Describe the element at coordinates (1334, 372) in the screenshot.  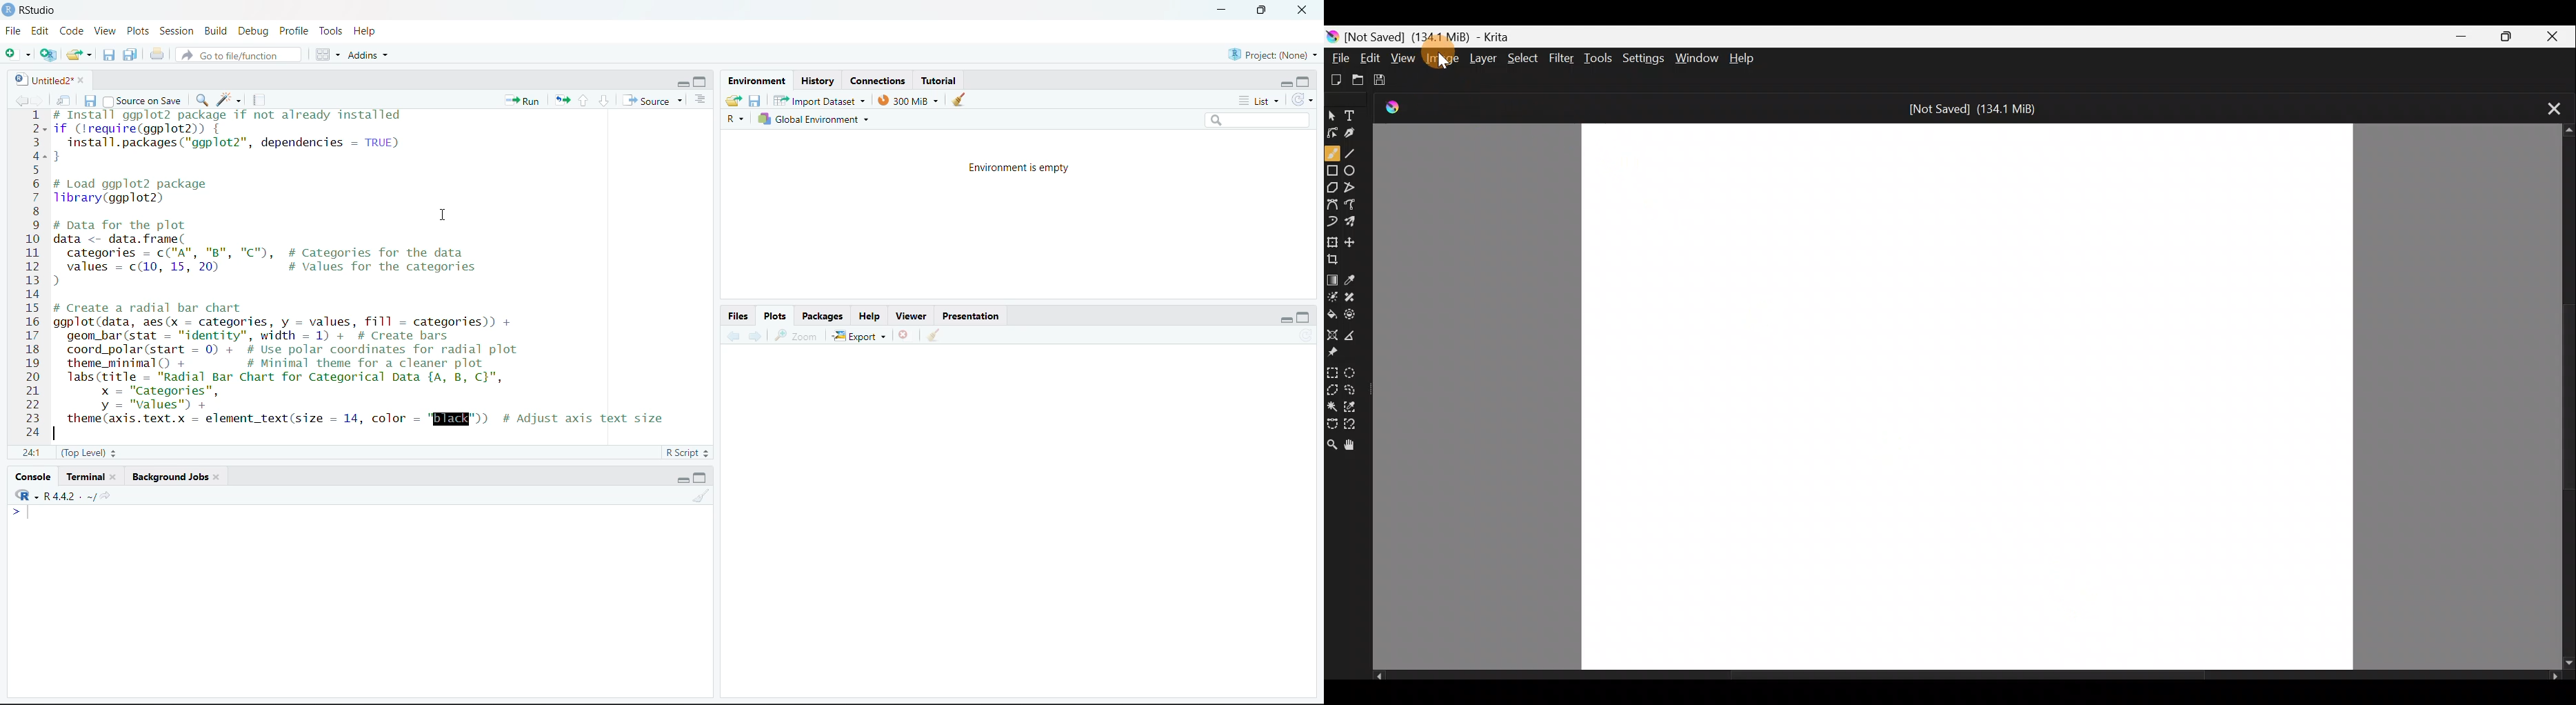
I see `Rectangular selection tool` at that location.